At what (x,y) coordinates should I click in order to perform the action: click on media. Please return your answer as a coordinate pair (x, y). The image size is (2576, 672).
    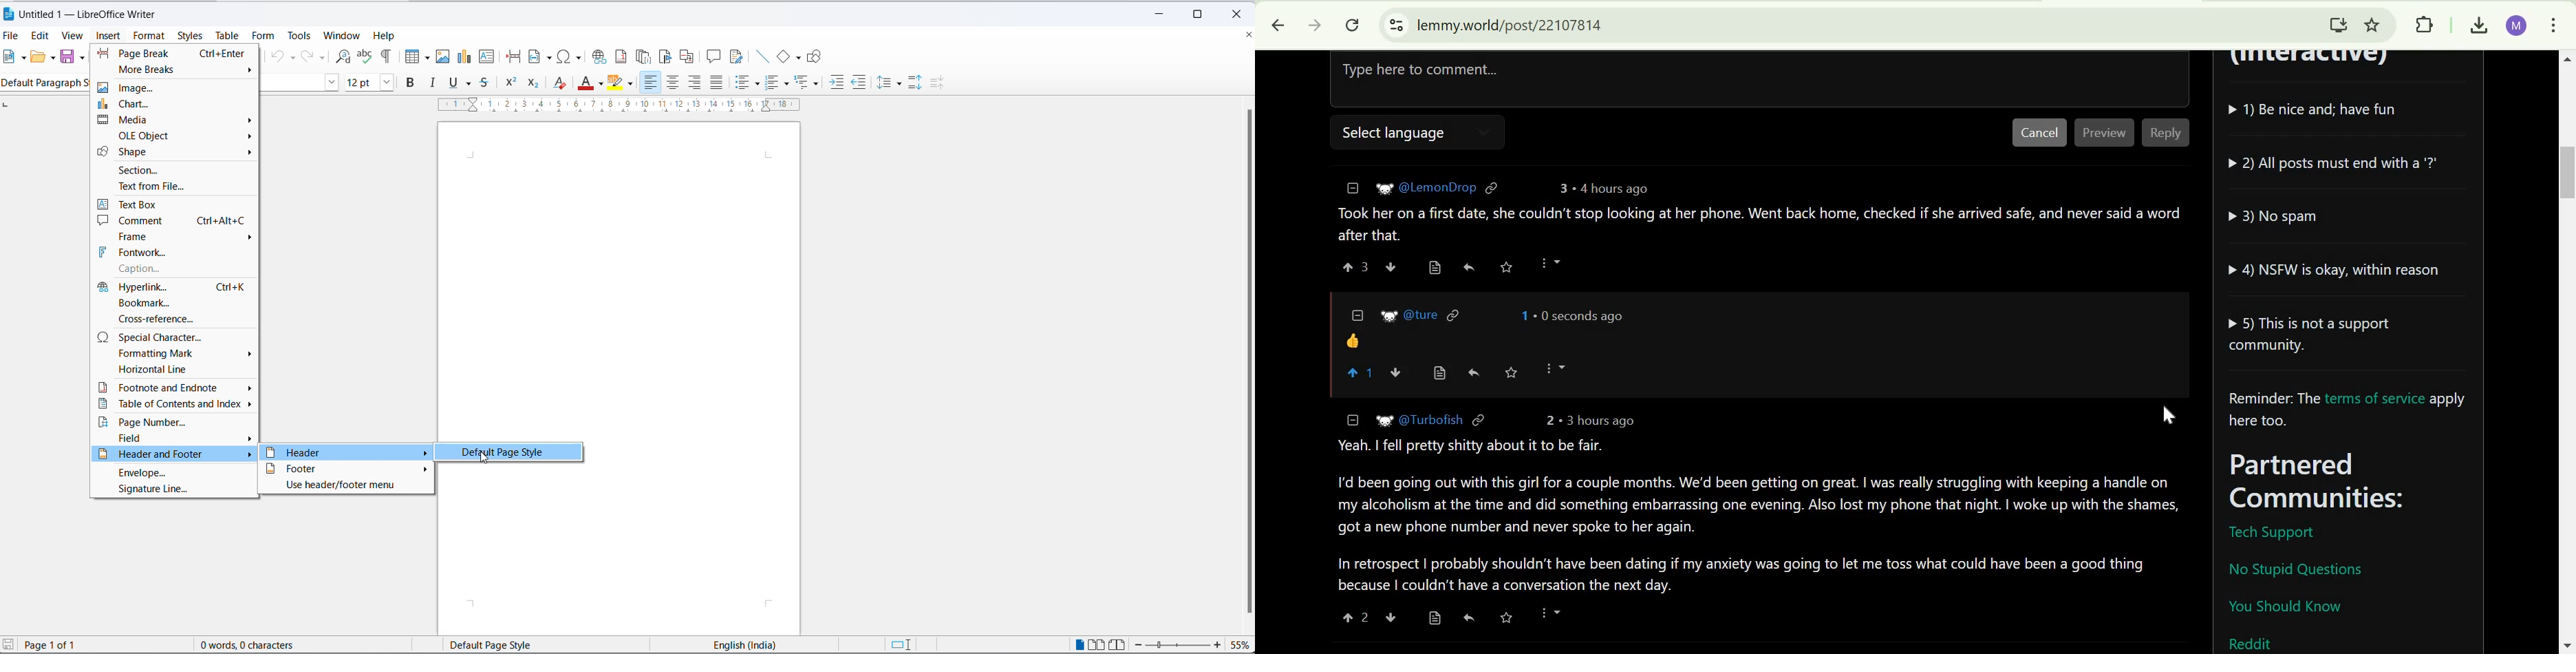
    Looking at the image, I should click on (176, 119).